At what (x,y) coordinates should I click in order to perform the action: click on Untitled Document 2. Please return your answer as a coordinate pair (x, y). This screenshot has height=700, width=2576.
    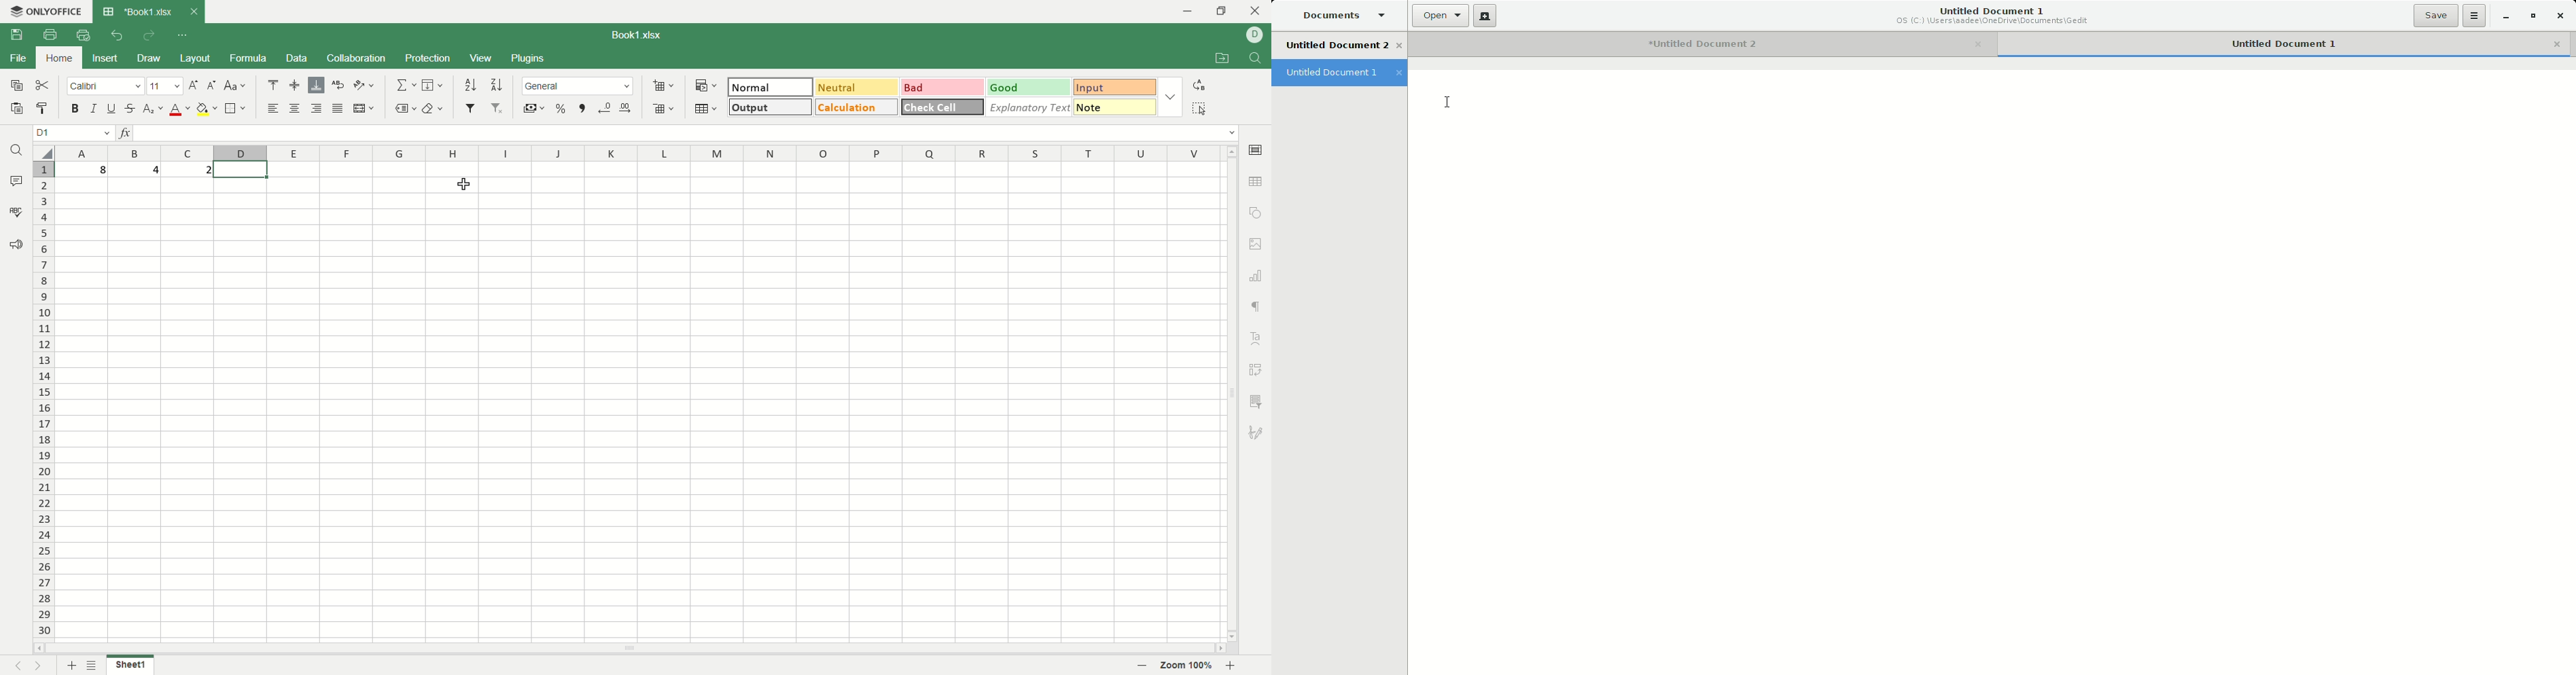
    Looking at the image, I should click on (1704, 43).